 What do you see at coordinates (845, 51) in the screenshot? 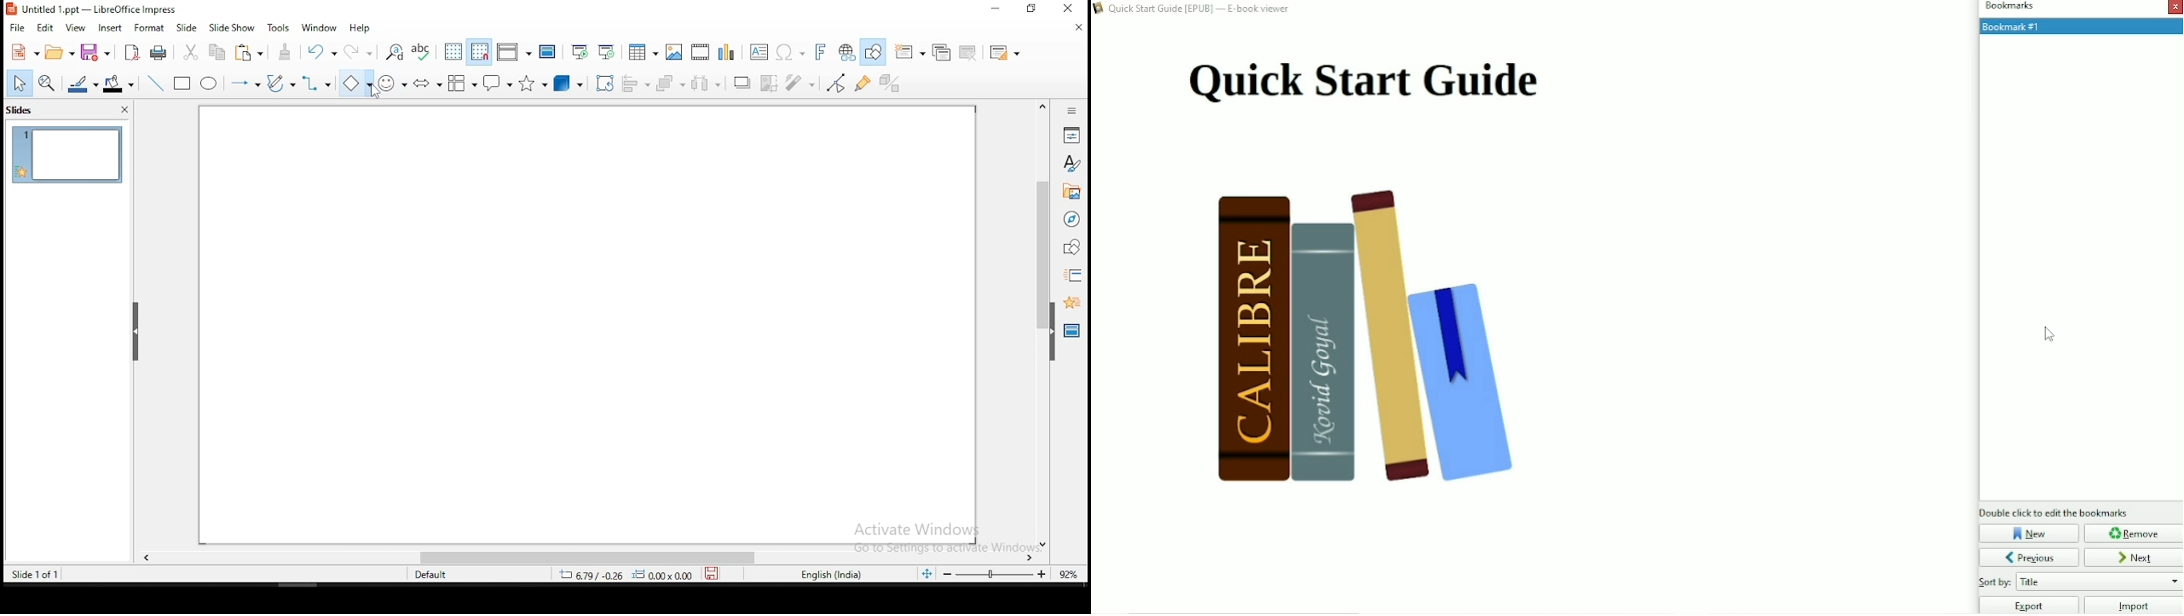
I see `hyperlink` at bounding box center [845, 51].